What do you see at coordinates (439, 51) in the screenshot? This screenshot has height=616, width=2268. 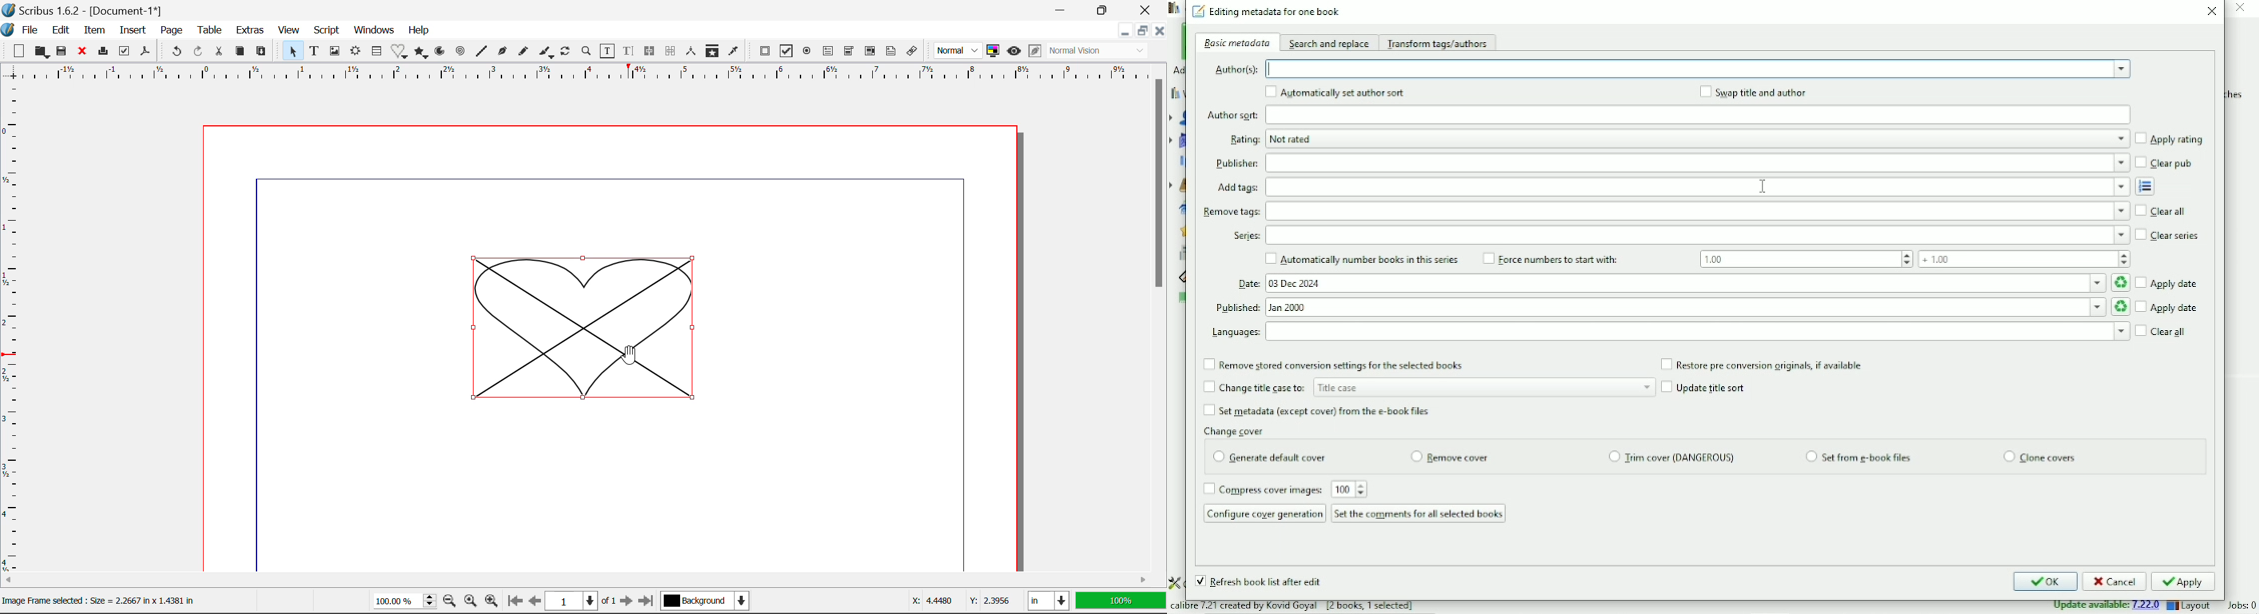 I see `Arcs` at bounding box center [439, 51].